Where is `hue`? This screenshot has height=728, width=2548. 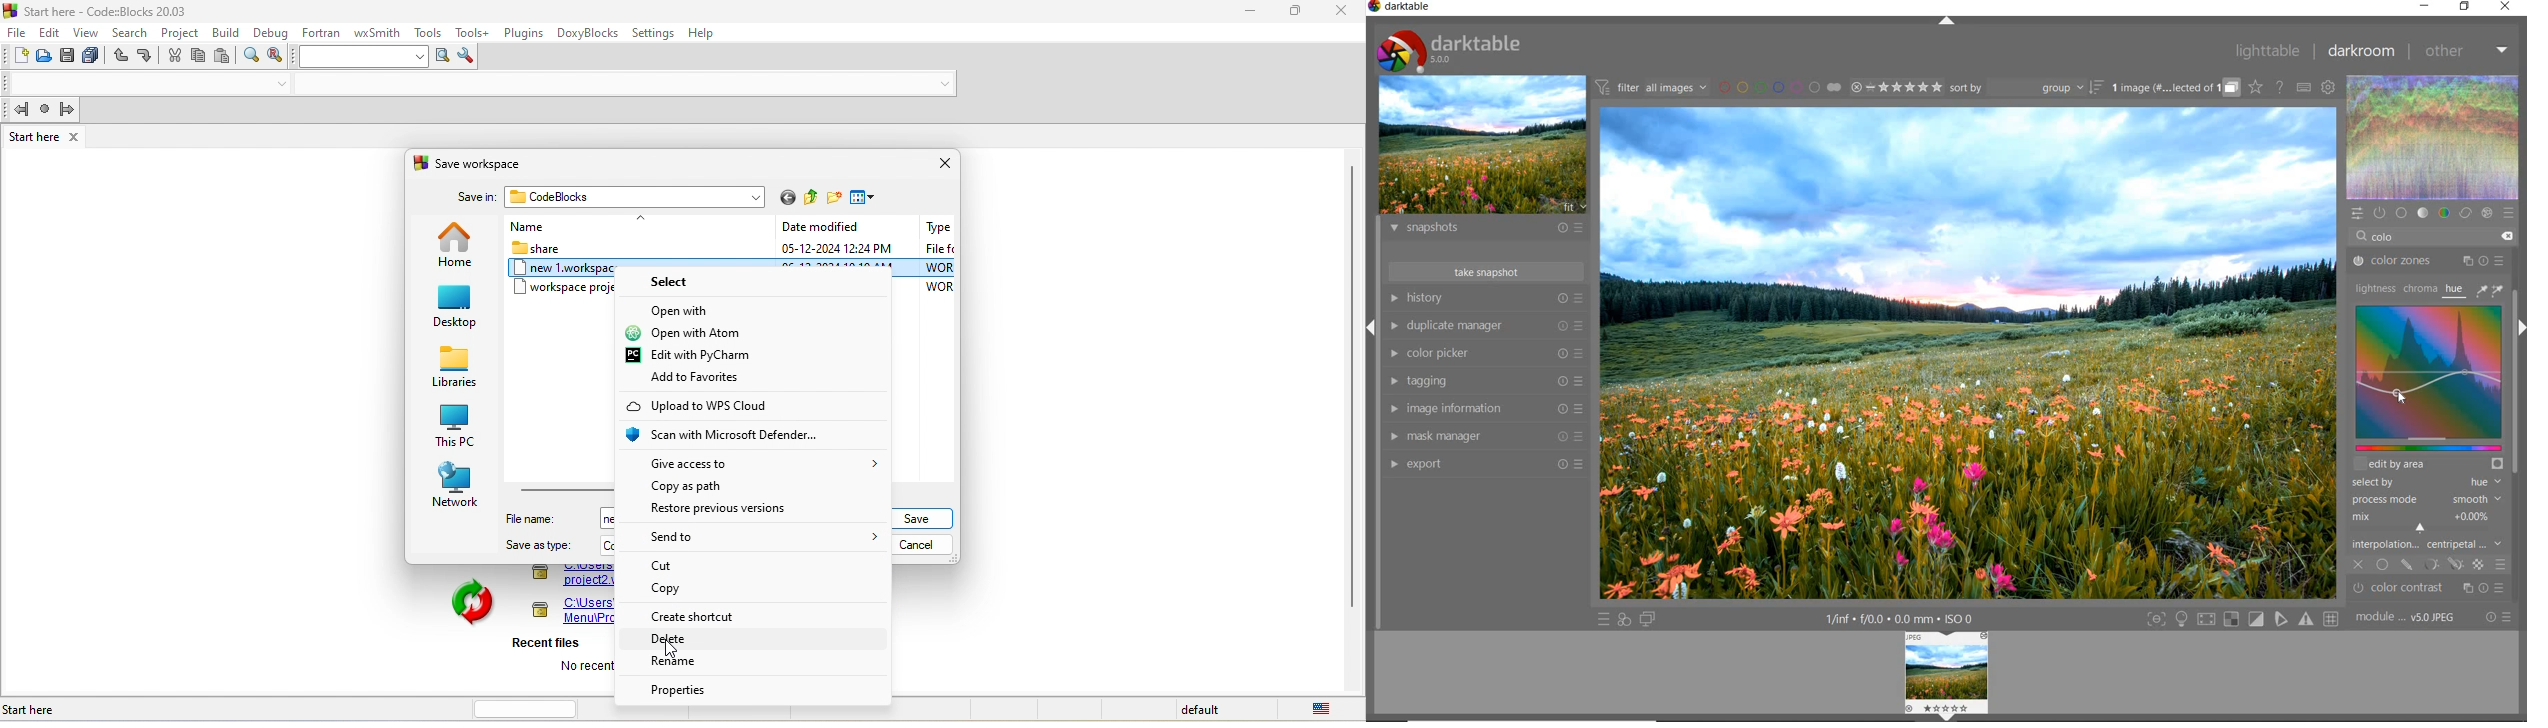
hue is located at coordinates (2456, 291).